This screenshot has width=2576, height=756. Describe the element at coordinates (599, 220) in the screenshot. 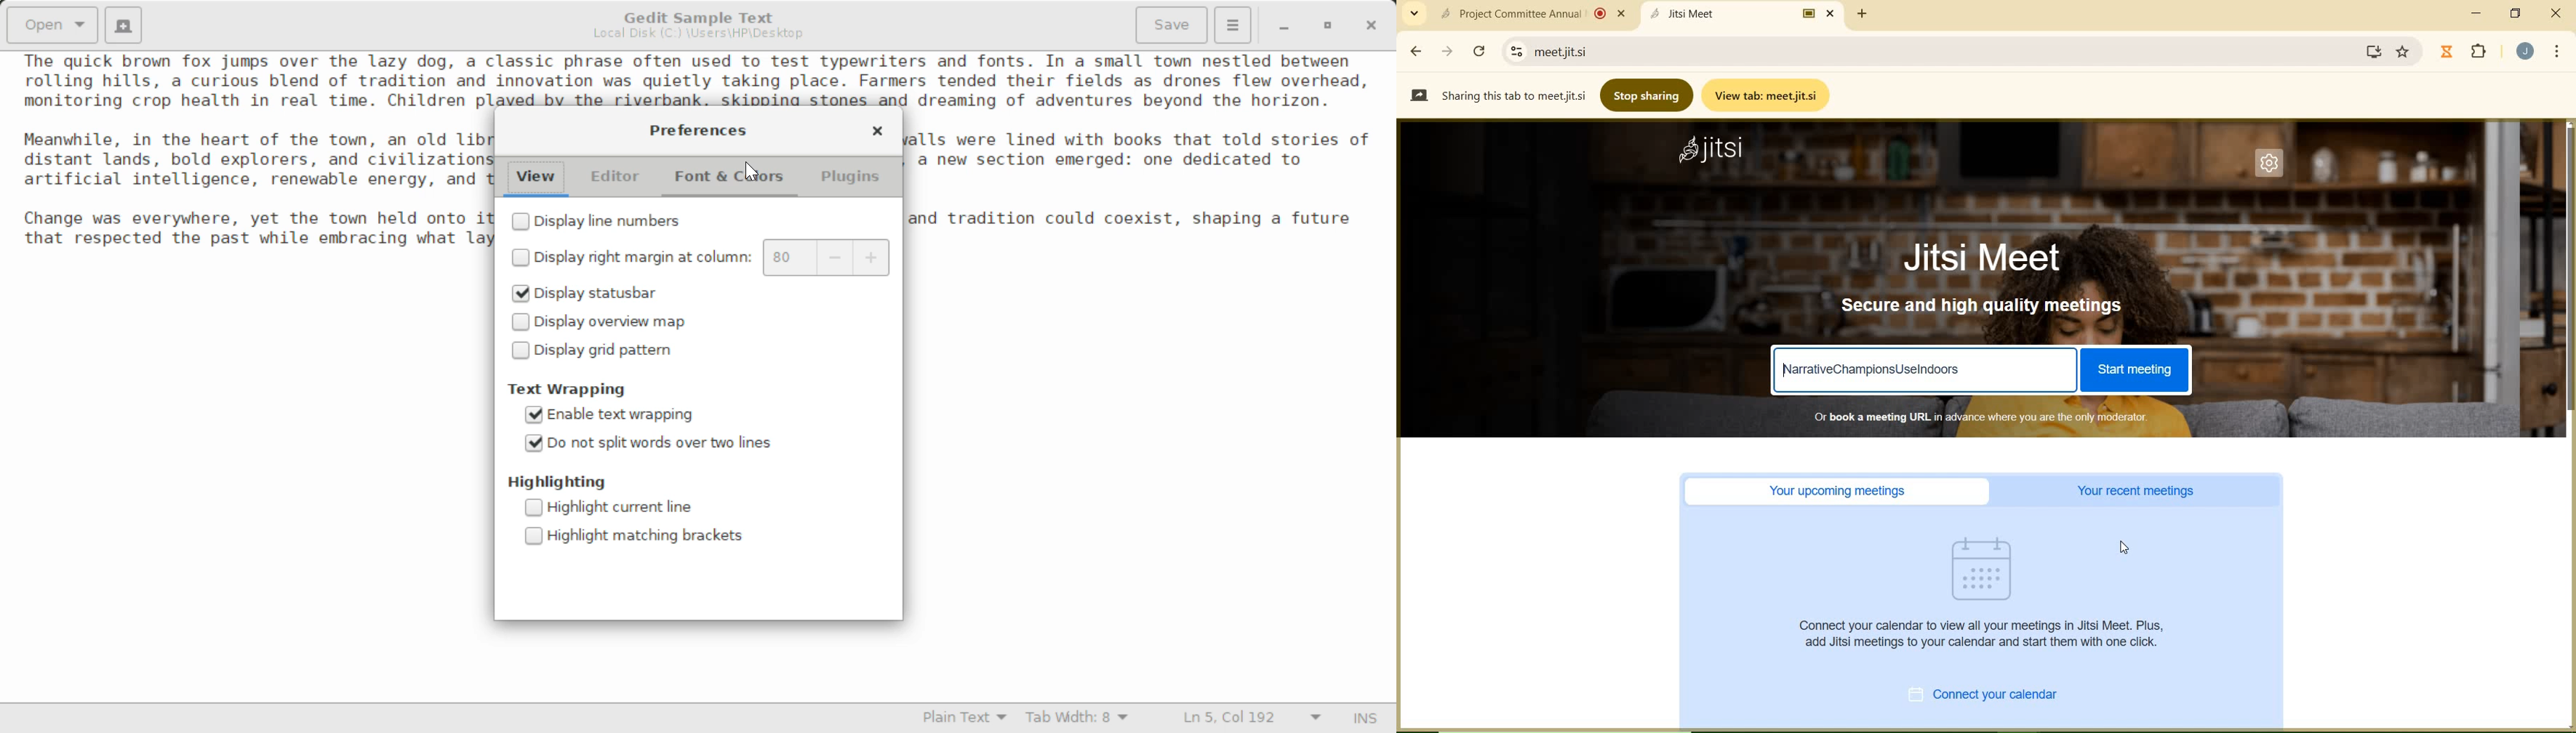

I see `Display Line Numbers` at that location.